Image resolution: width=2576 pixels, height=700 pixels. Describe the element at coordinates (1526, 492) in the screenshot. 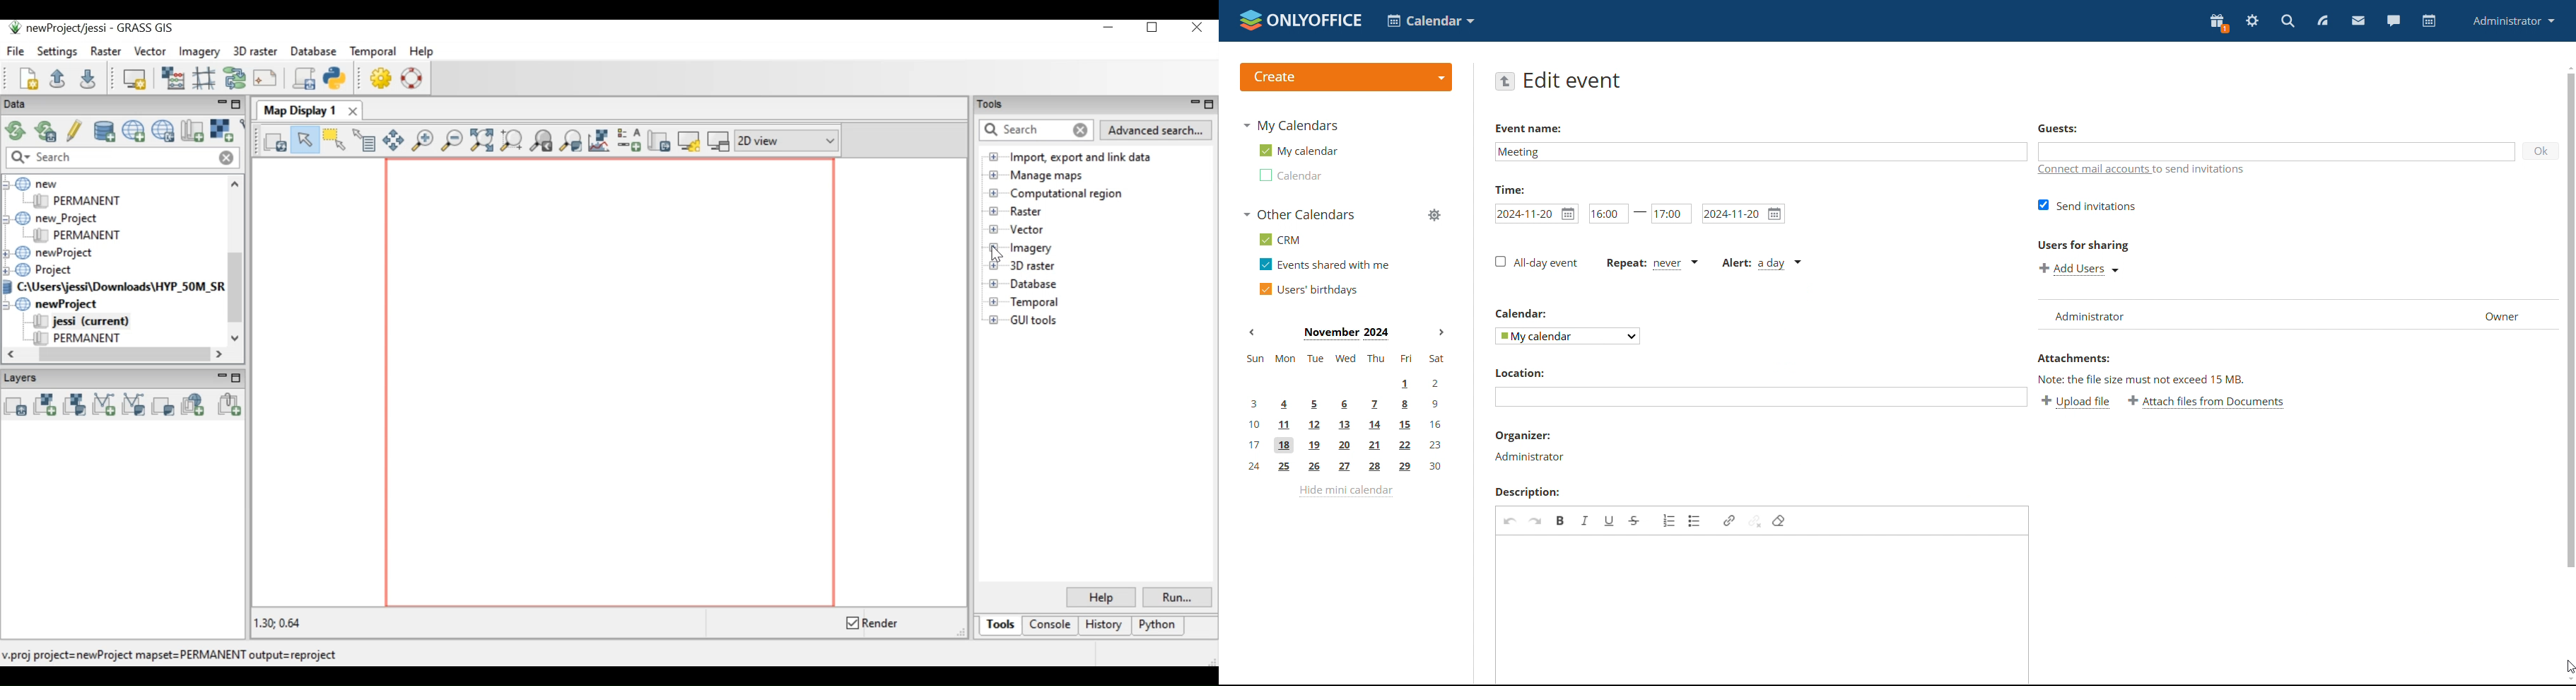

I see `Description` at that location.